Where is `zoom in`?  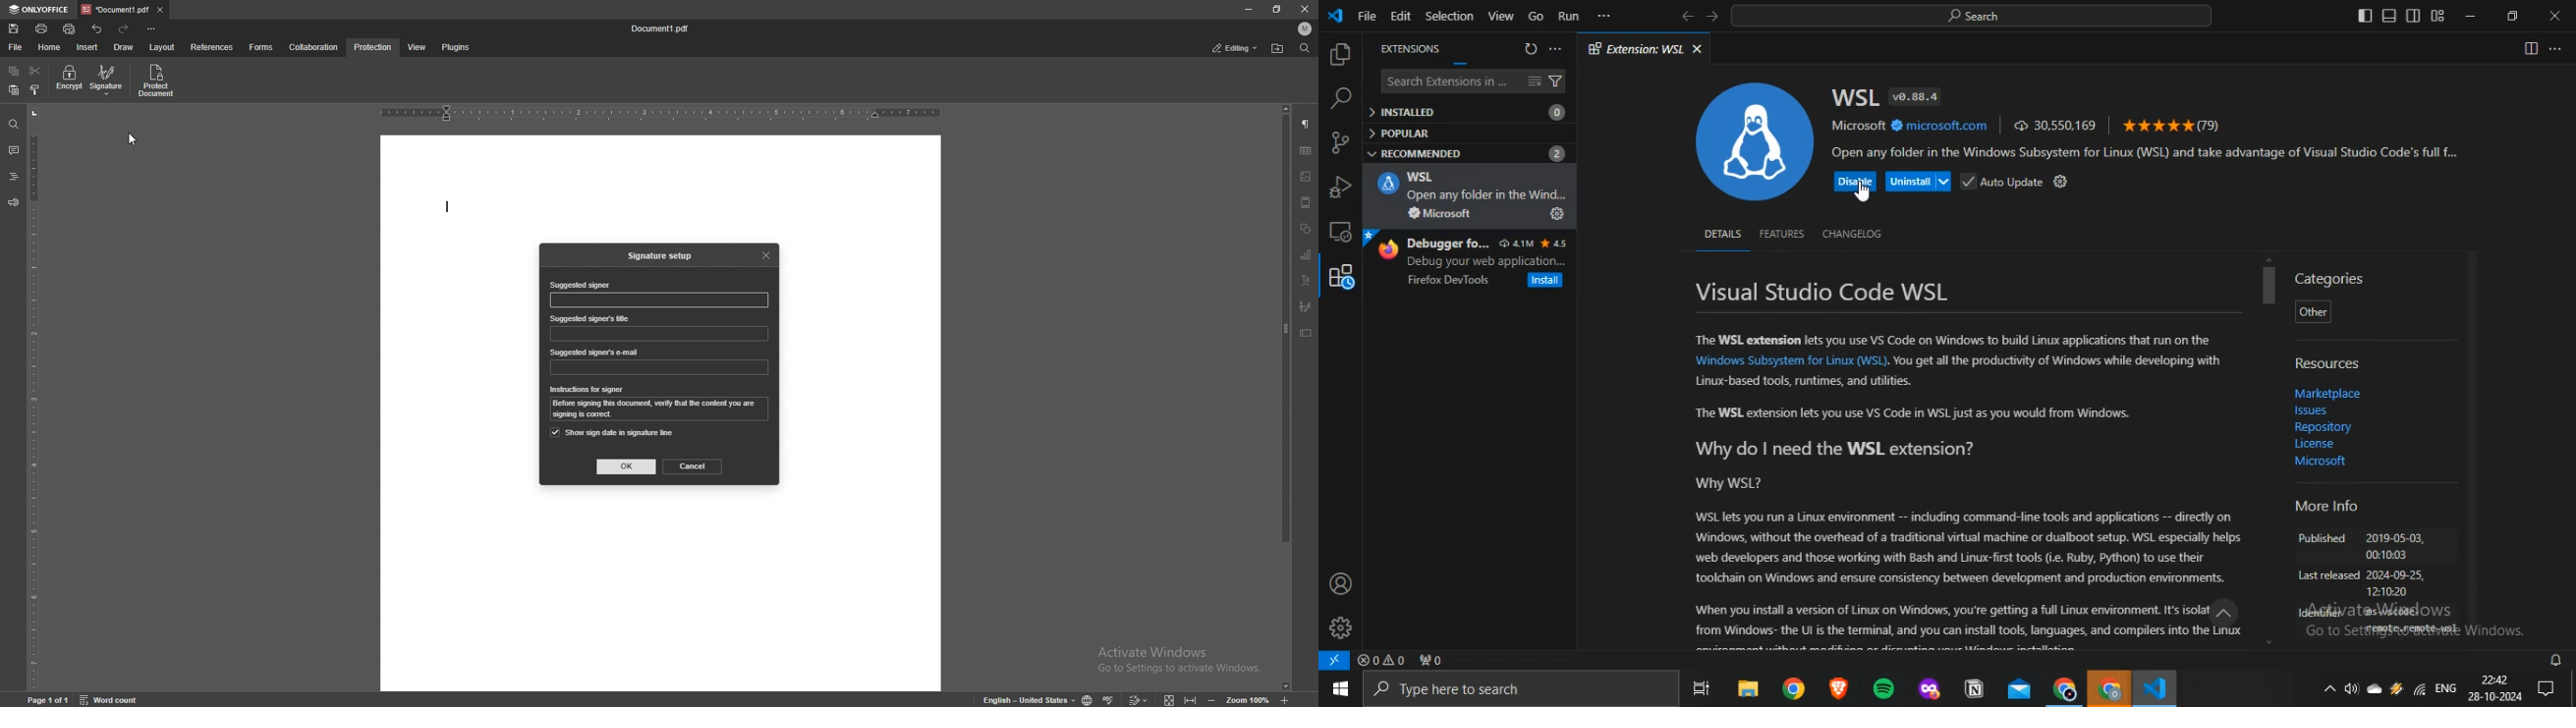 zoom in is located at coordinates (1297, 700).